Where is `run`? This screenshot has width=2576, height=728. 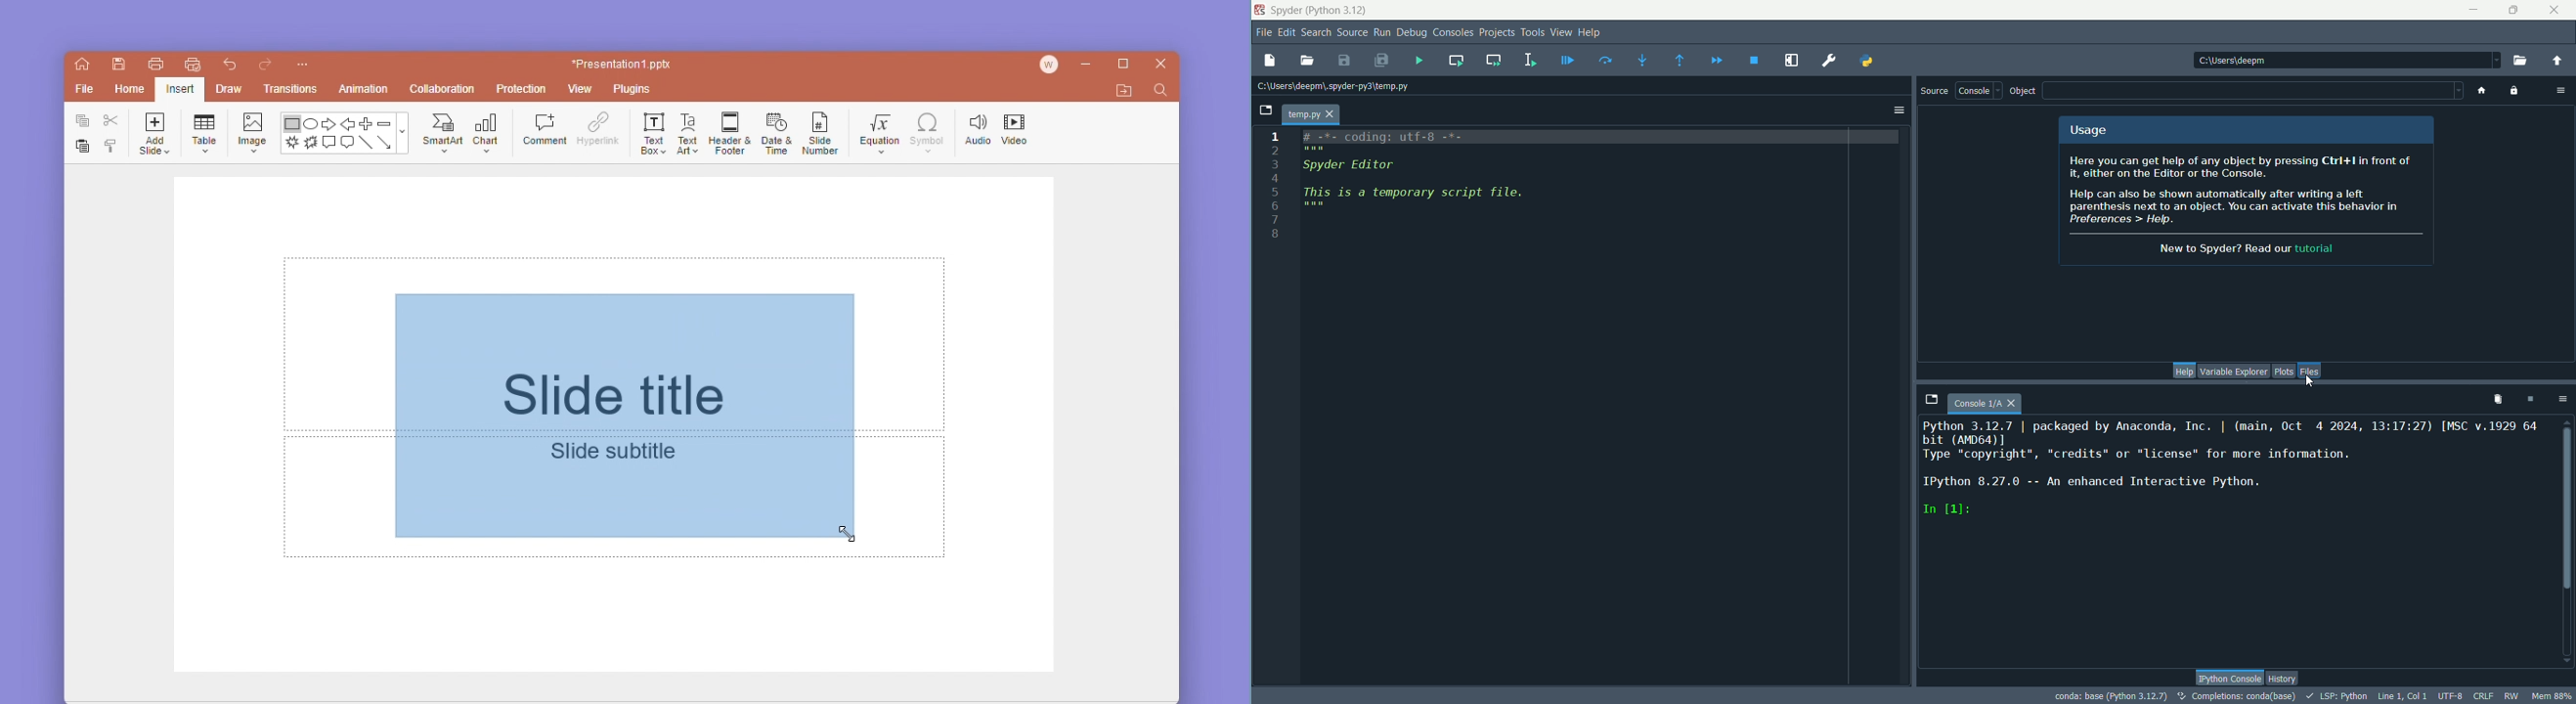
run is located at coordinates (1382, 33).